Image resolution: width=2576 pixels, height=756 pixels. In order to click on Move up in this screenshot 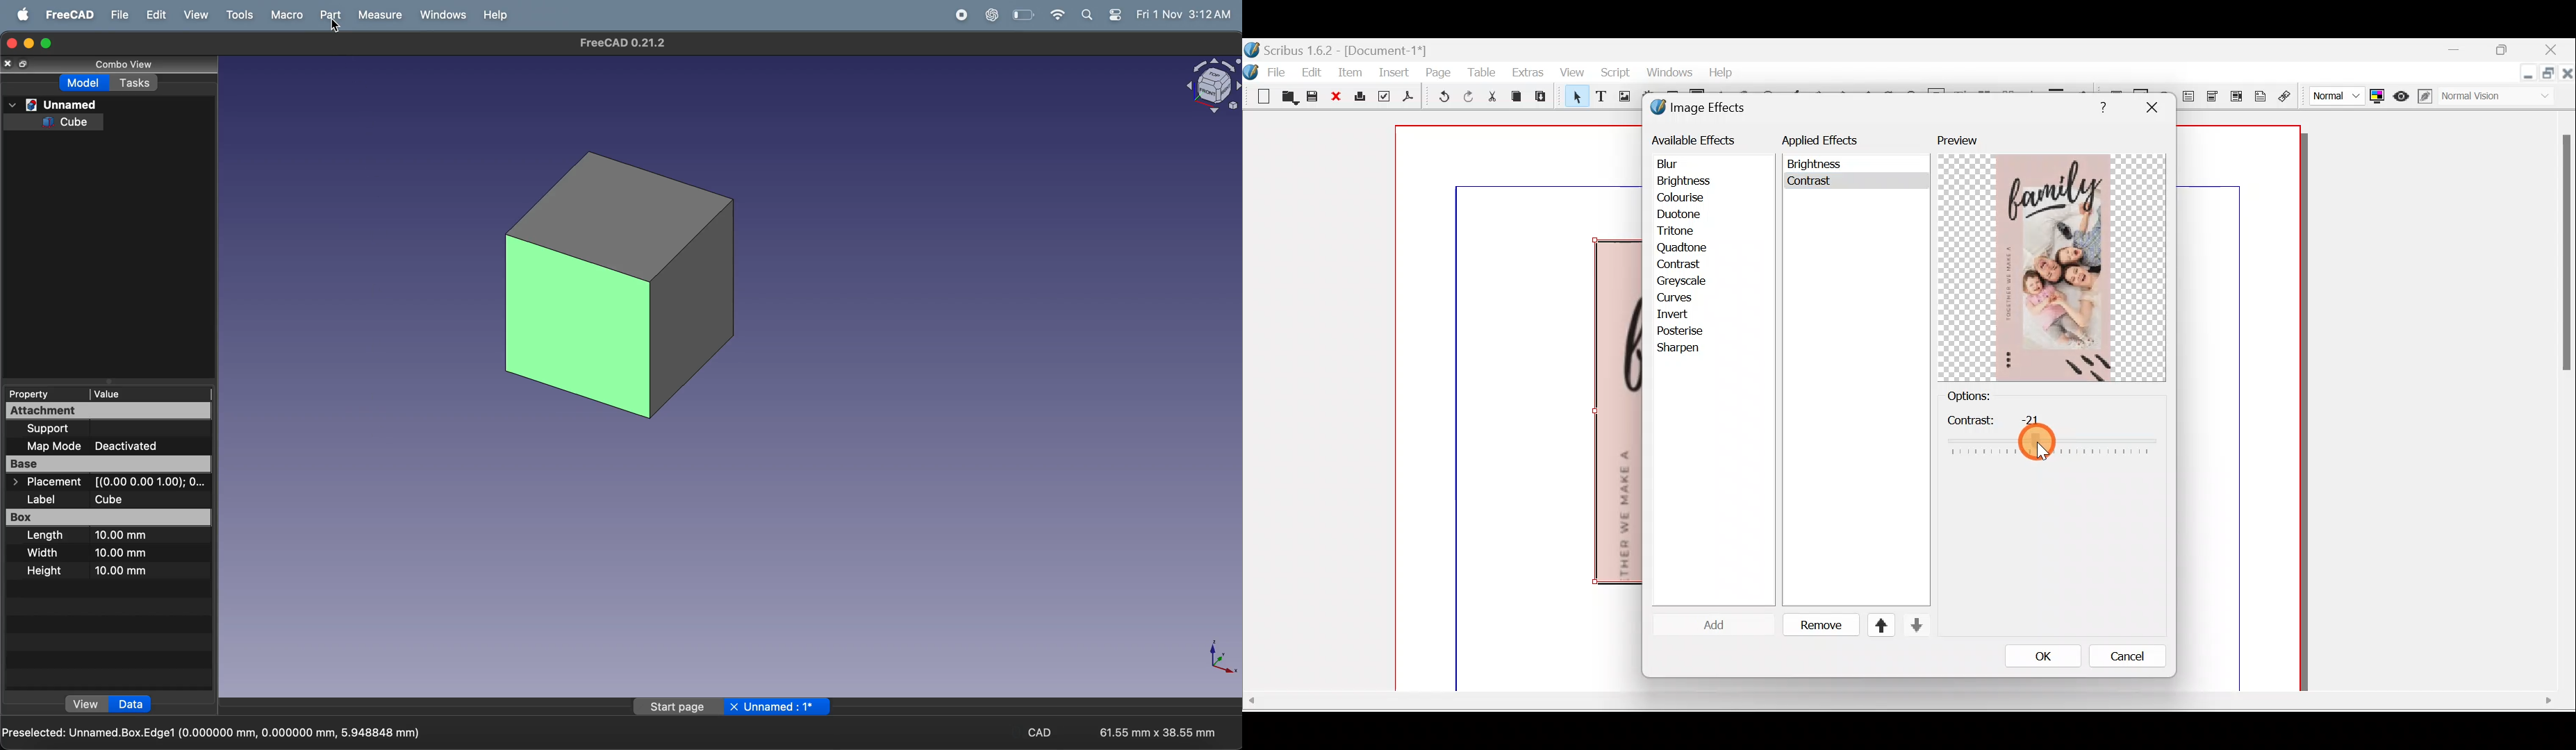, I will do `click(1875, 625)`.